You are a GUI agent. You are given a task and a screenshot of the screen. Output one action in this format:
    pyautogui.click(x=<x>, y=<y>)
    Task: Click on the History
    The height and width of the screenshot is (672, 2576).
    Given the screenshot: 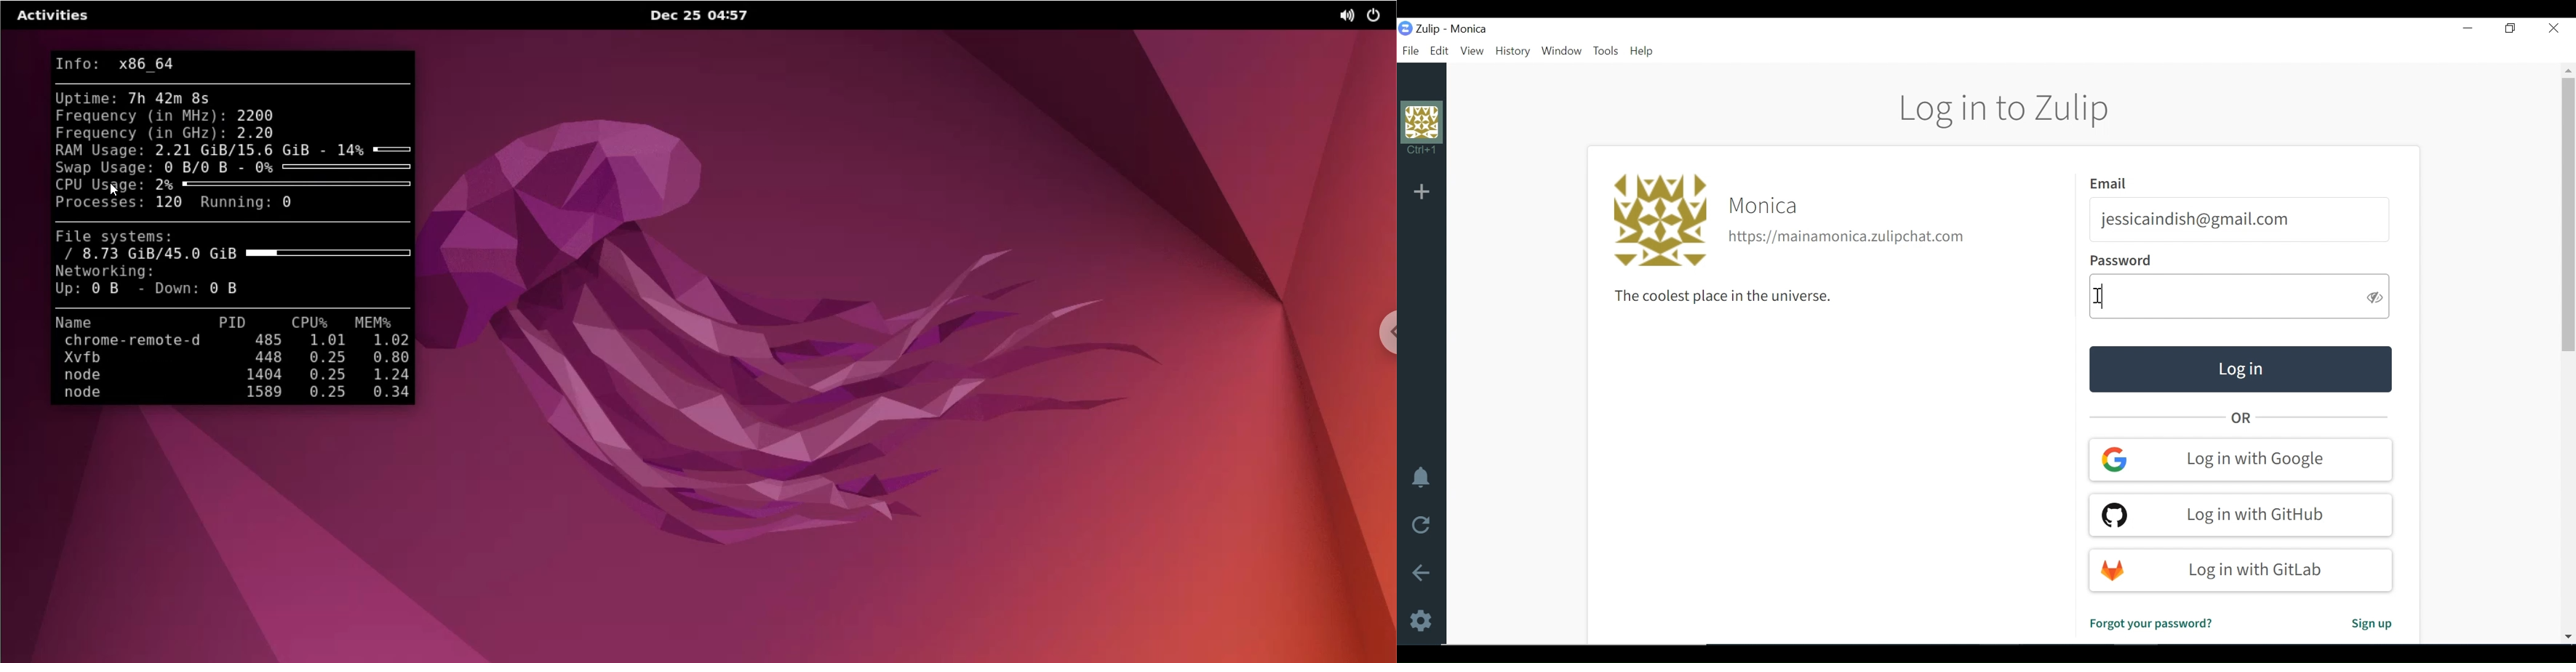 What is the action you would take?
    pyautogui.click(x=1514, y=52)
    